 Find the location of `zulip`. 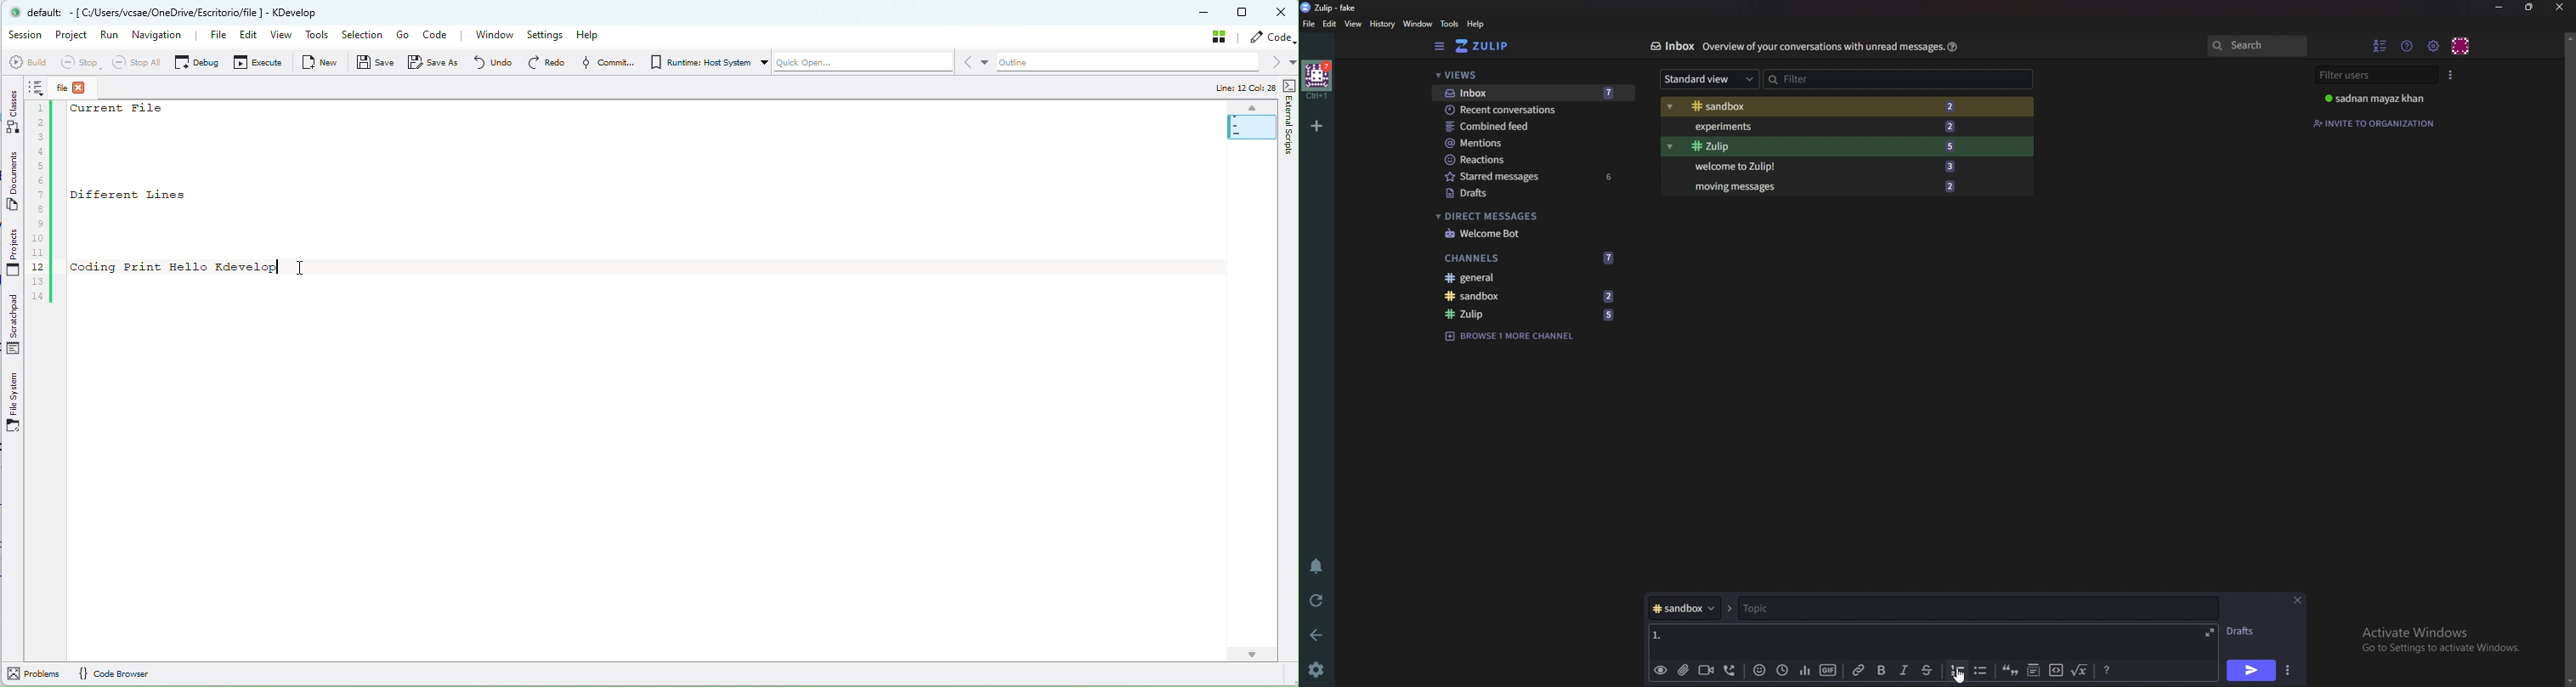

zulip is located at coordinates (1535, 315).